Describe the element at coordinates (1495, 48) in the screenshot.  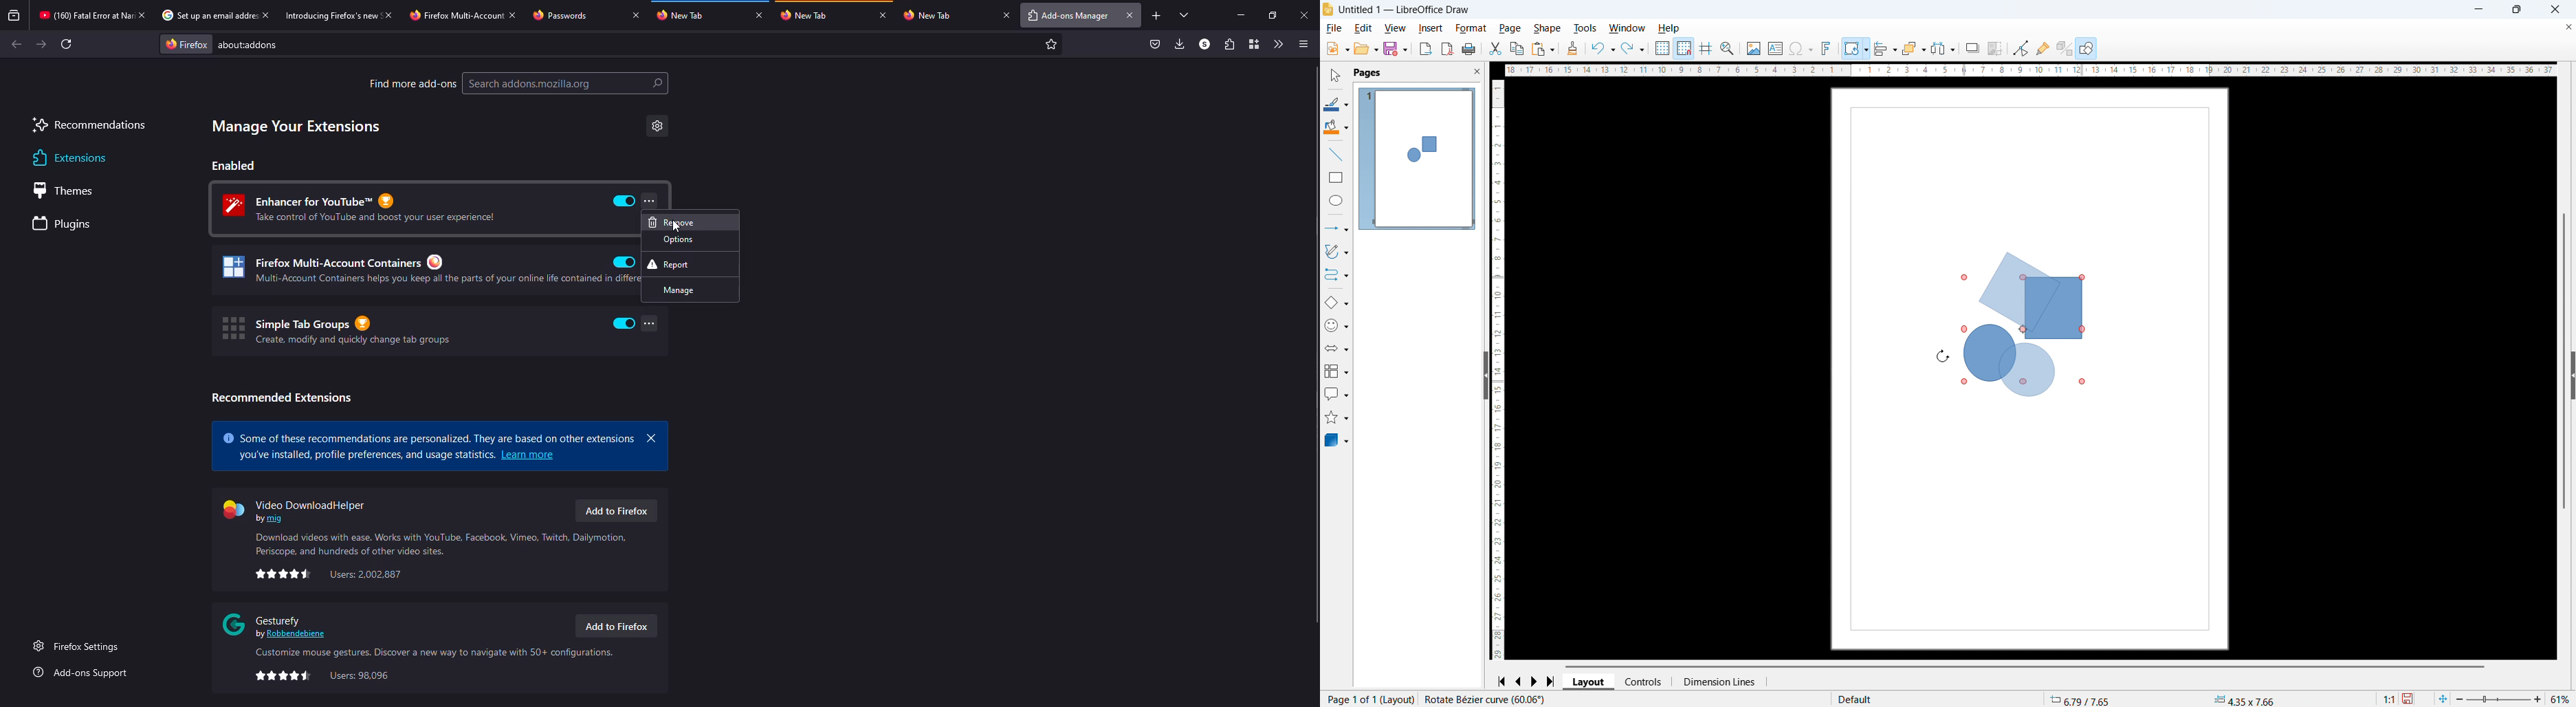
I see `cut ` at that location.